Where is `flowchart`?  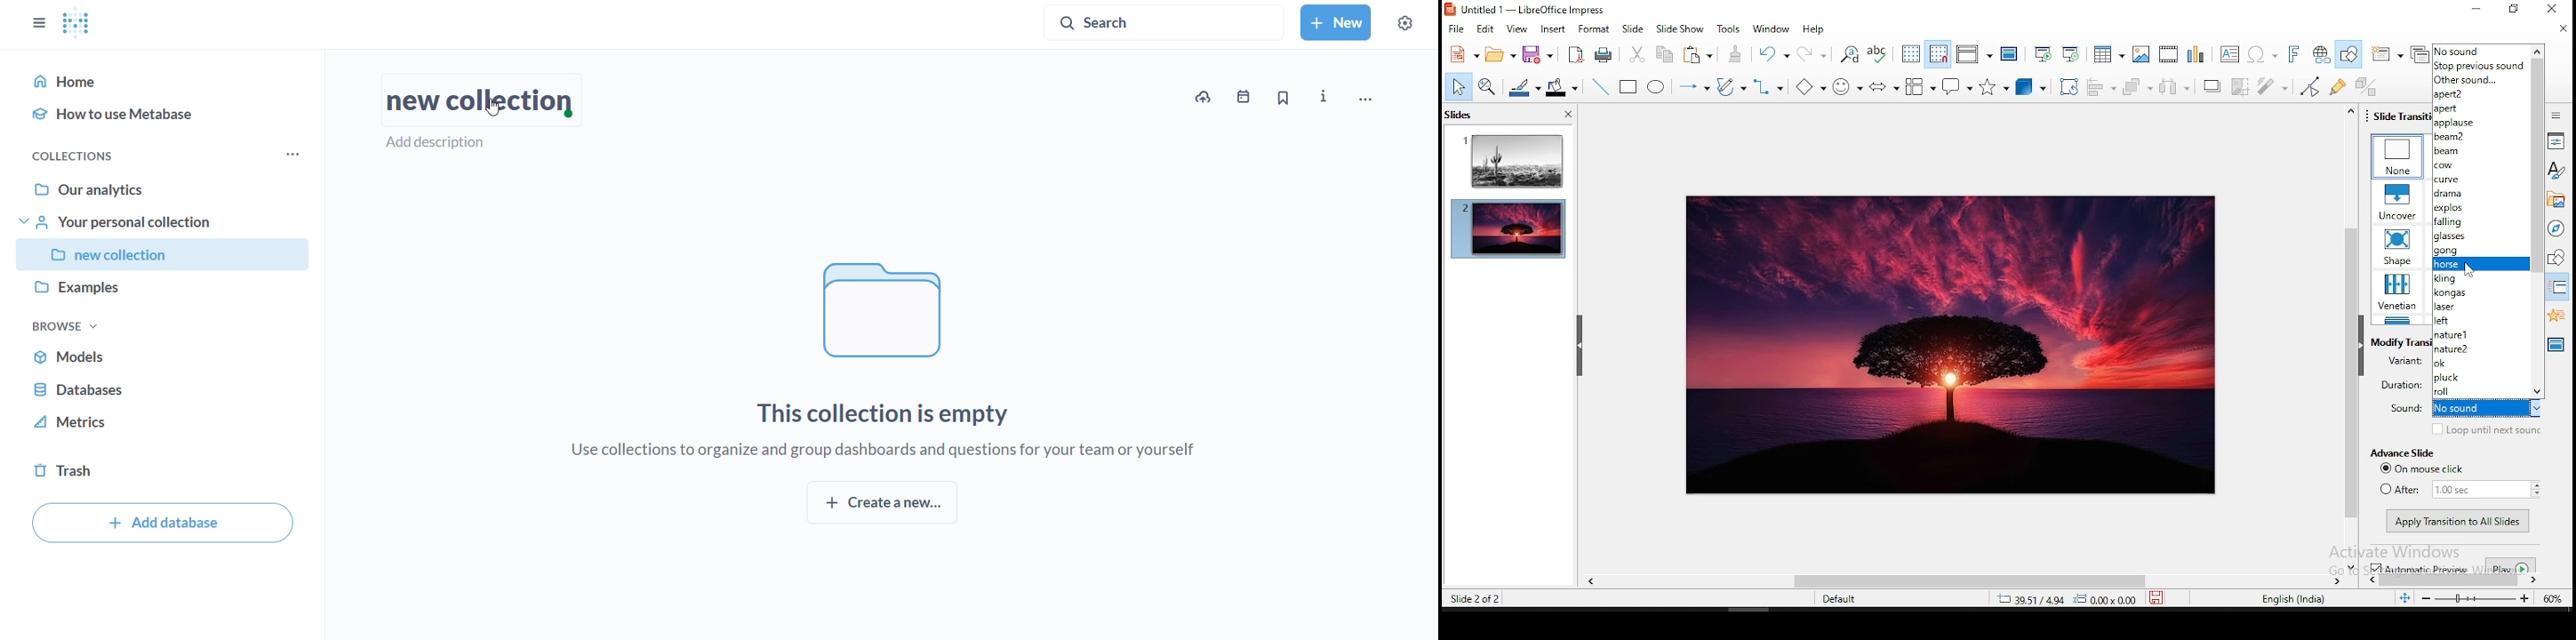
flowchart is located at coordinates (1918, 87).